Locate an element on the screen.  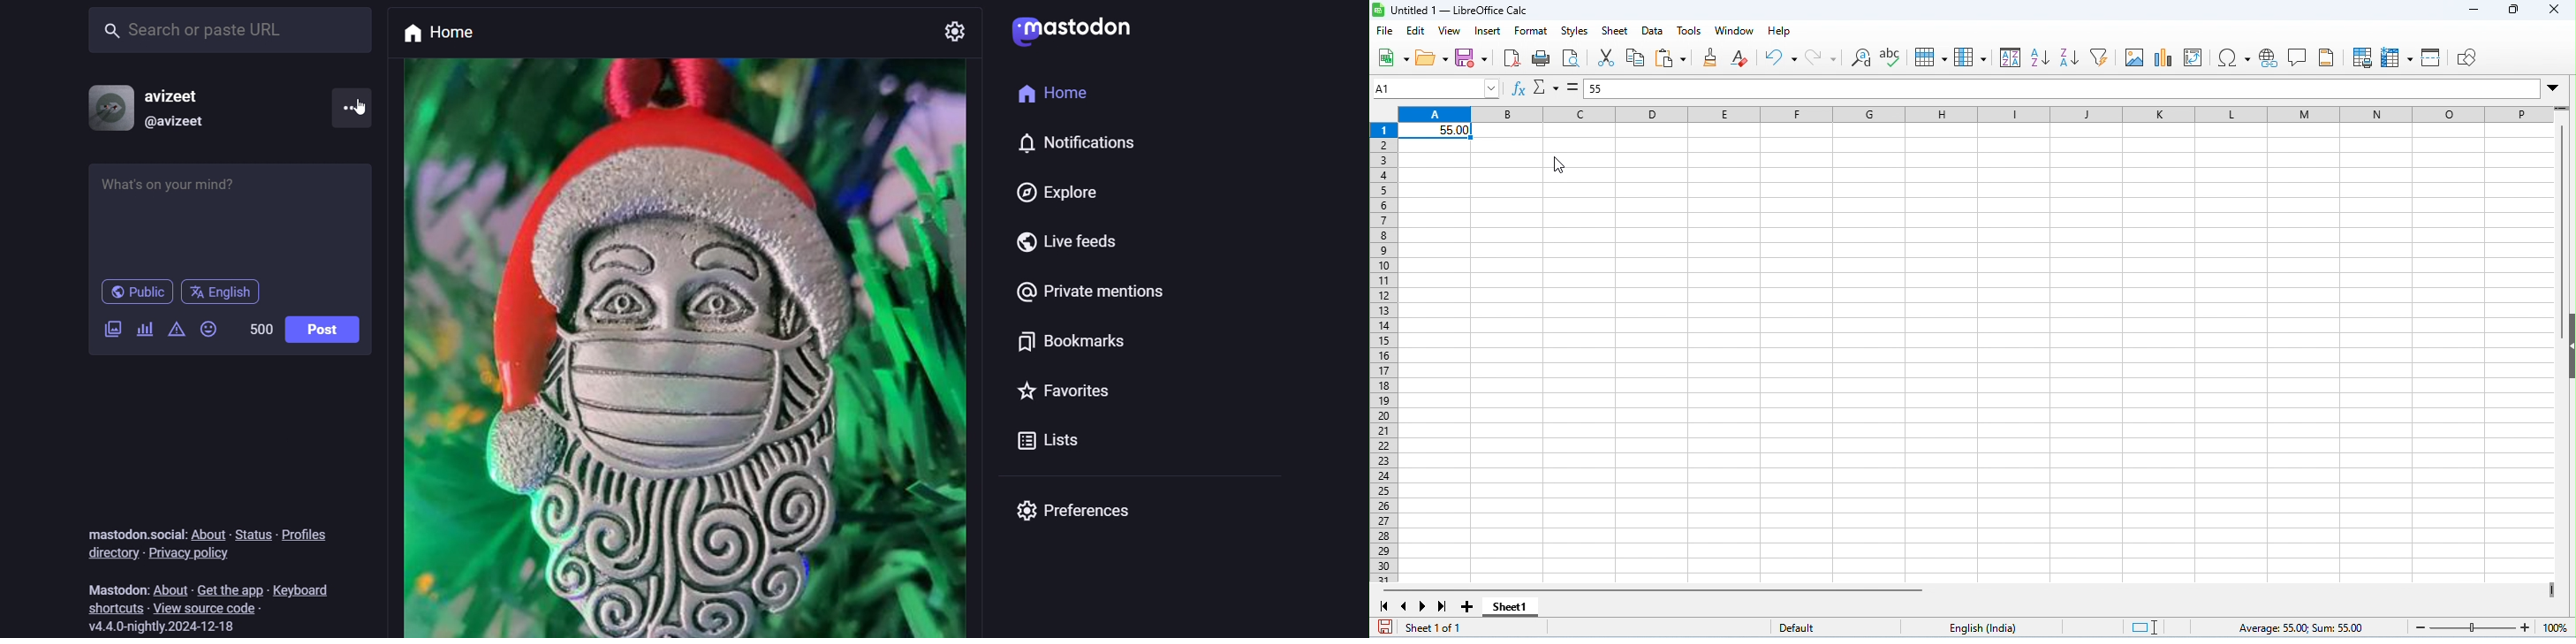
private mentions is located at coordinates (1093, 292).